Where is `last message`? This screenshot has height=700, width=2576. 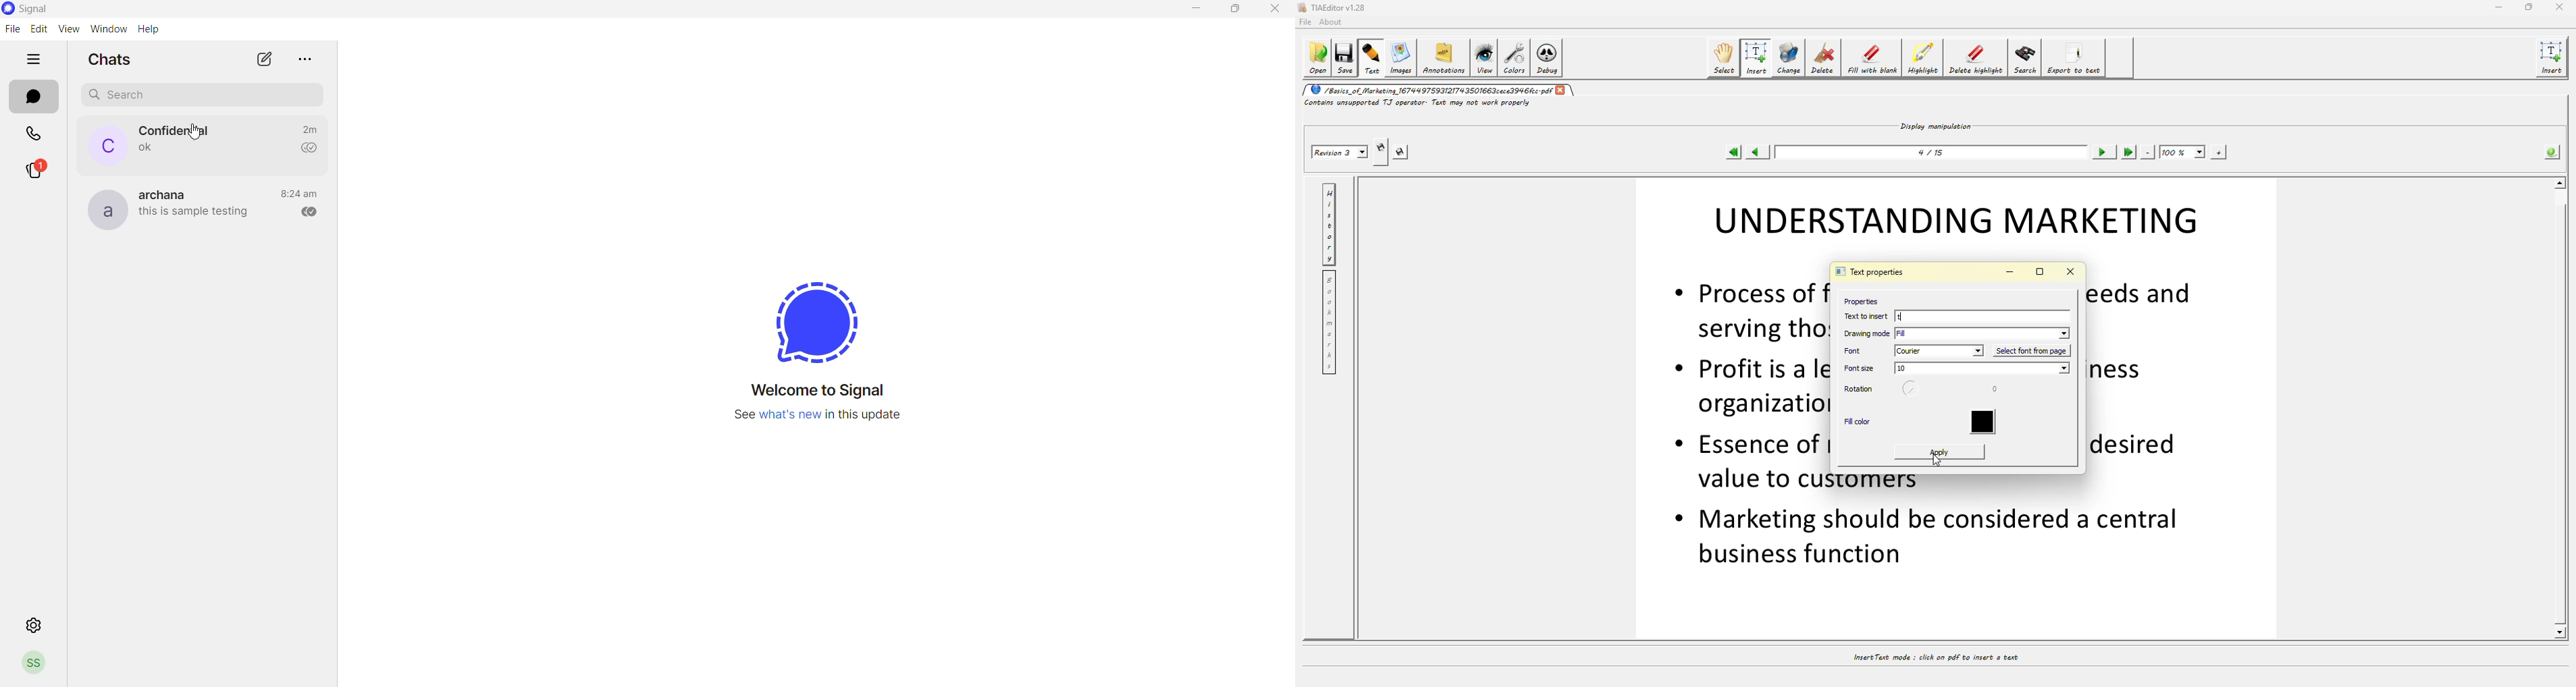
last message is located at coordinates (194, 215).